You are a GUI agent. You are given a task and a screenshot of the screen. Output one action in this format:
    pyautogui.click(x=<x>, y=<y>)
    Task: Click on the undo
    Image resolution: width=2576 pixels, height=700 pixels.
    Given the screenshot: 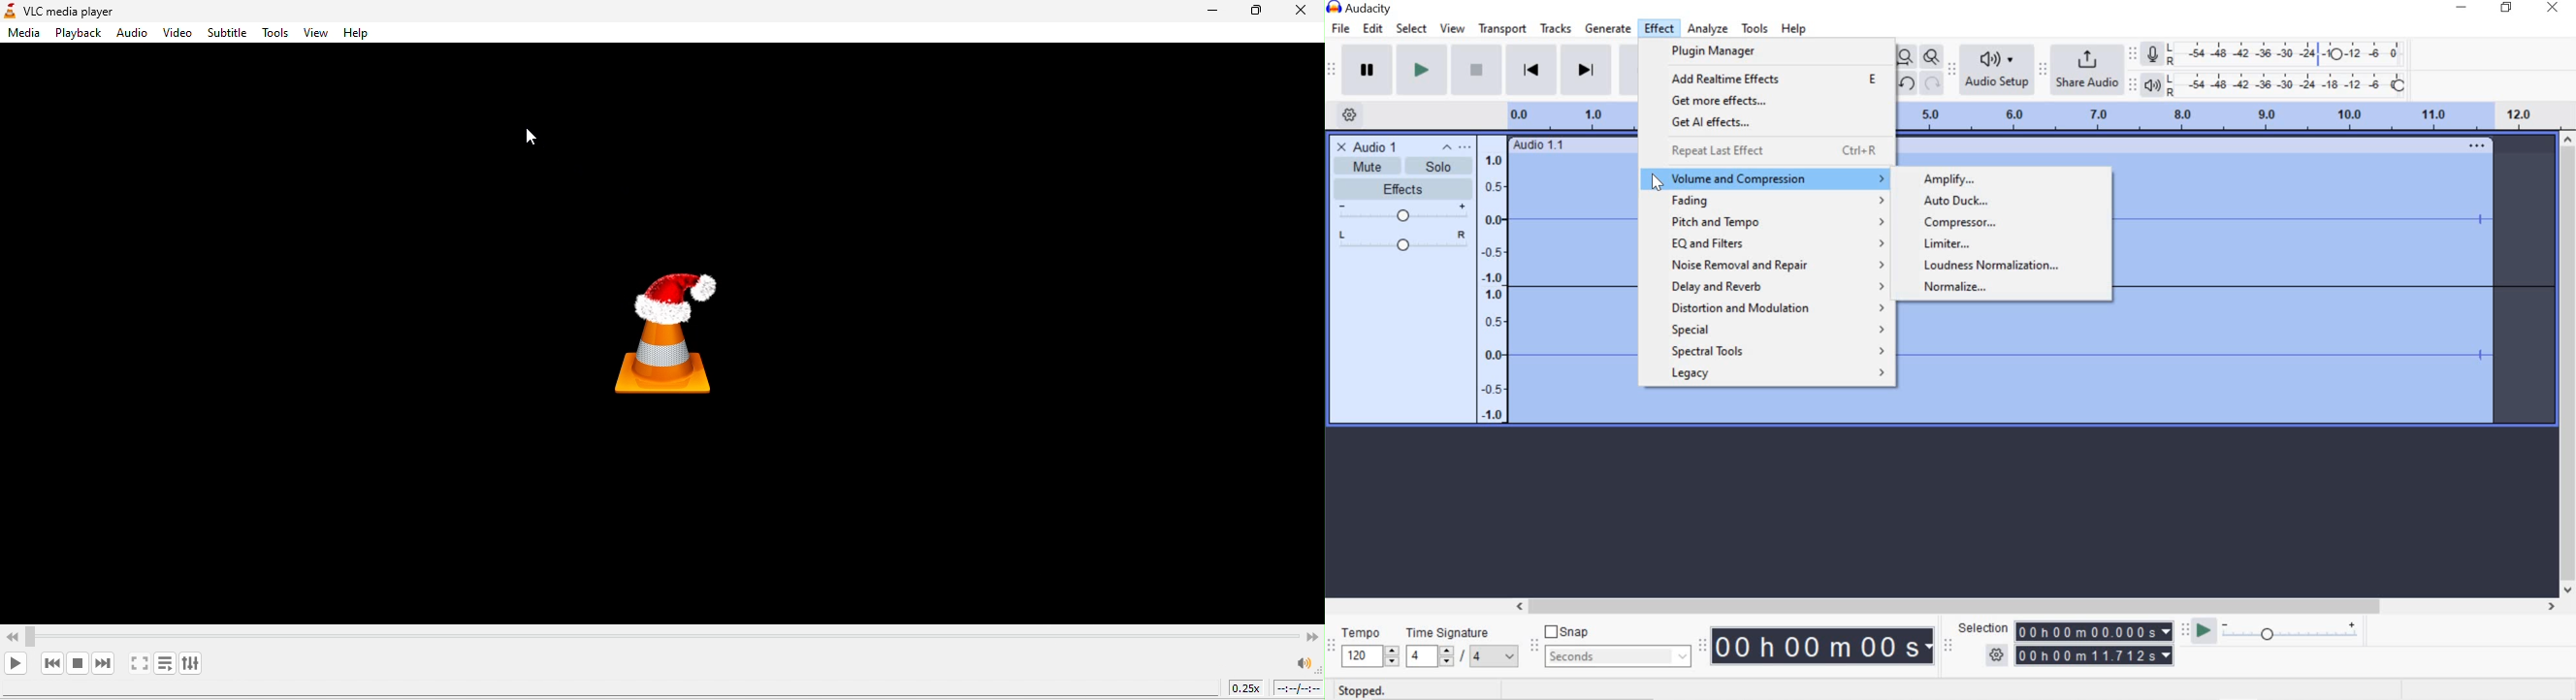 What is the action you would take?
    pyautogui.click(x=1906, y=83)
    